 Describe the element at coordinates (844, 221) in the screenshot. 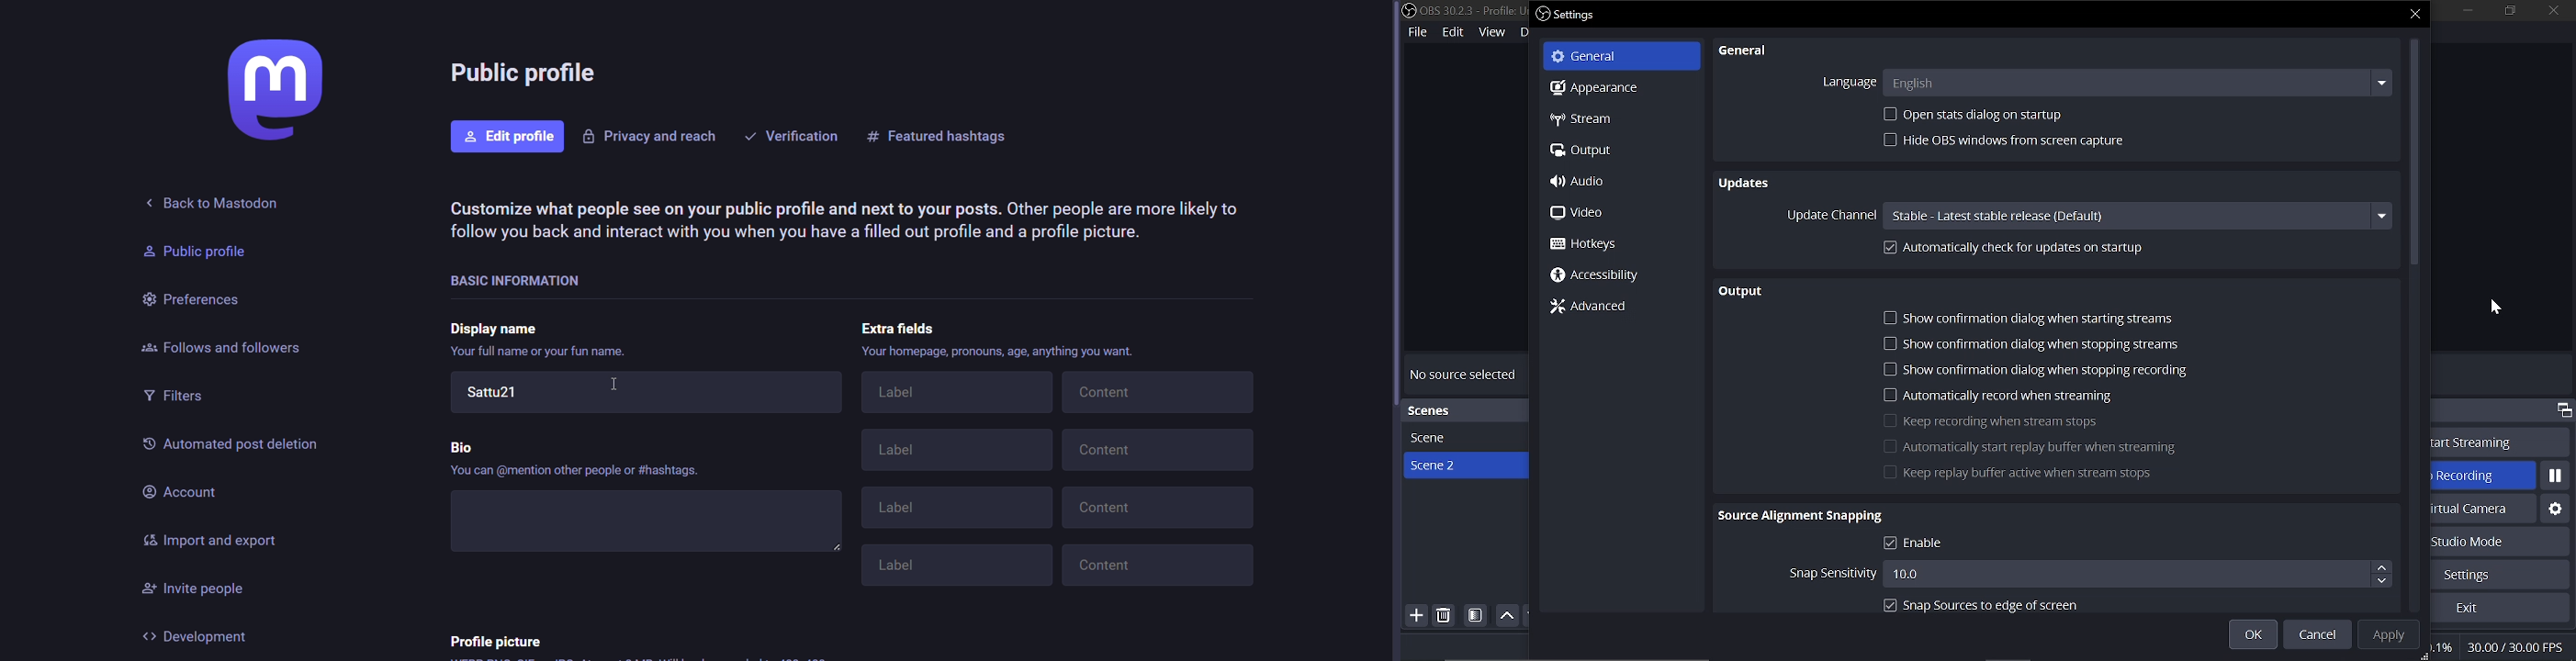

I see `Customize what people see on your public profile and next to your posts. Other people are more likely to
follow you back and interact with you when you have a filled out profile and a profile picture.` at that location.